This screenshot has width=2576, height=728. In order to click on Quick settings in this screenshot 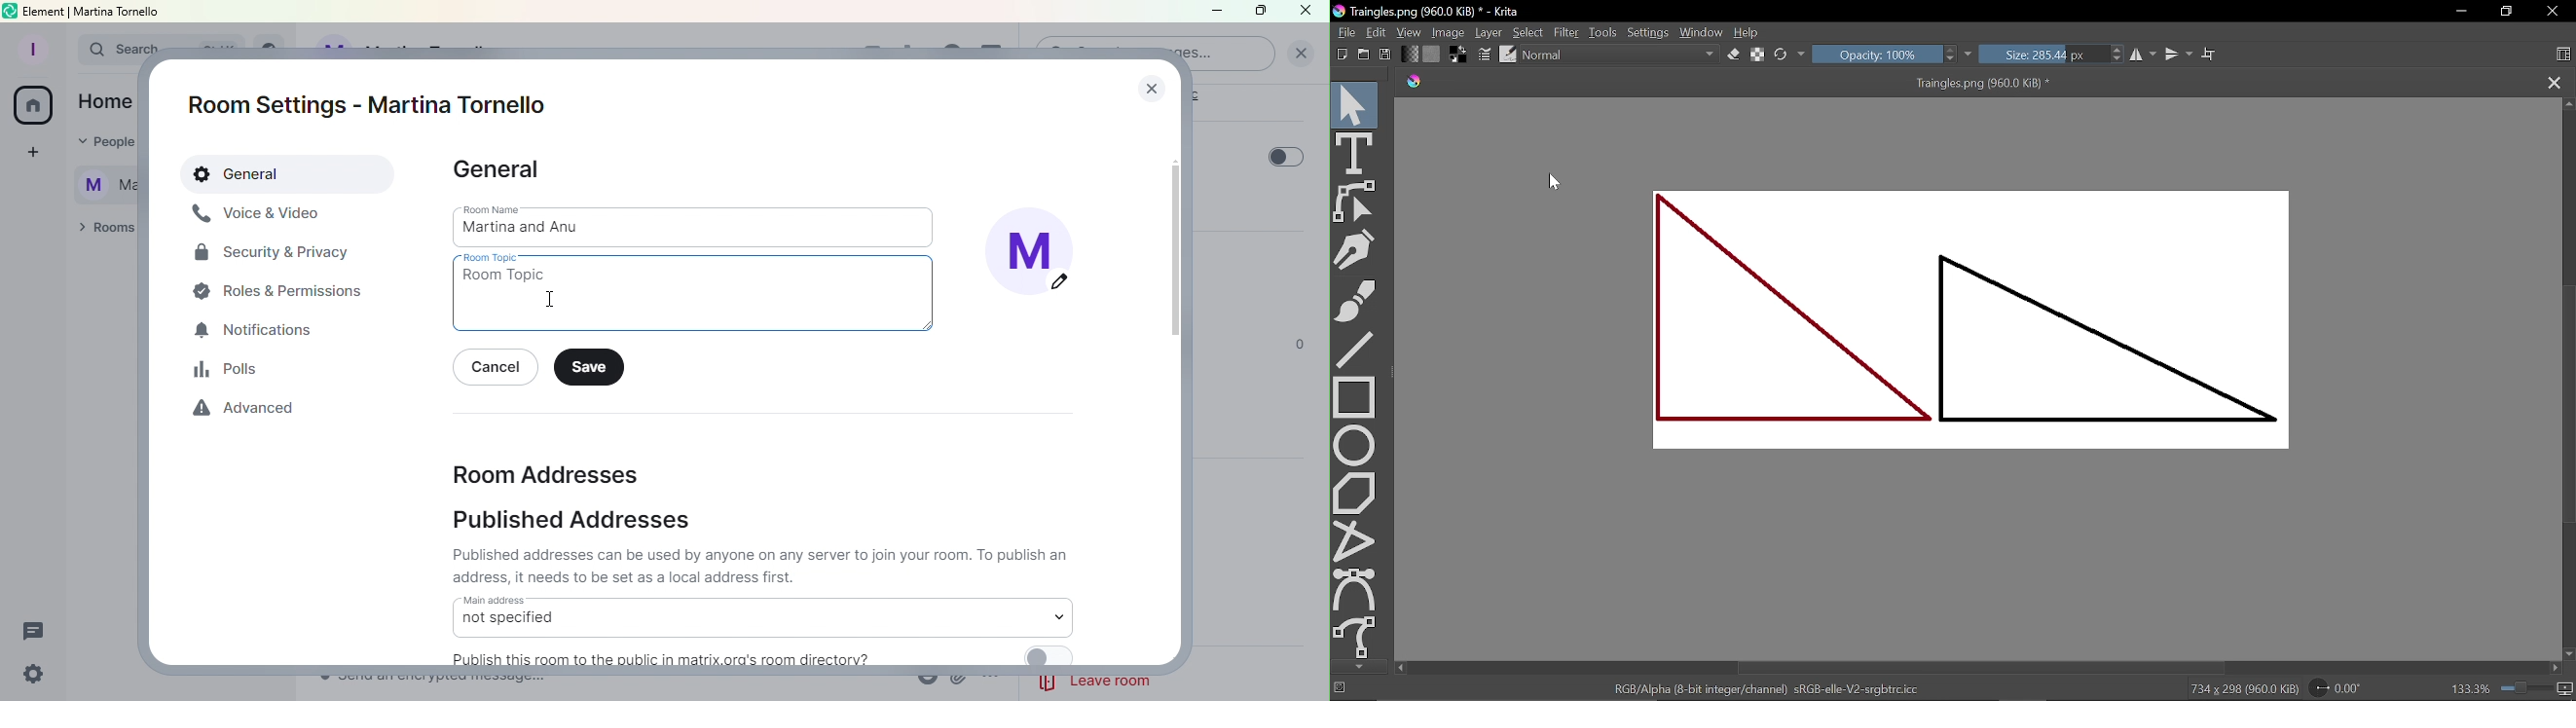, I will do `click(30, 676)`.